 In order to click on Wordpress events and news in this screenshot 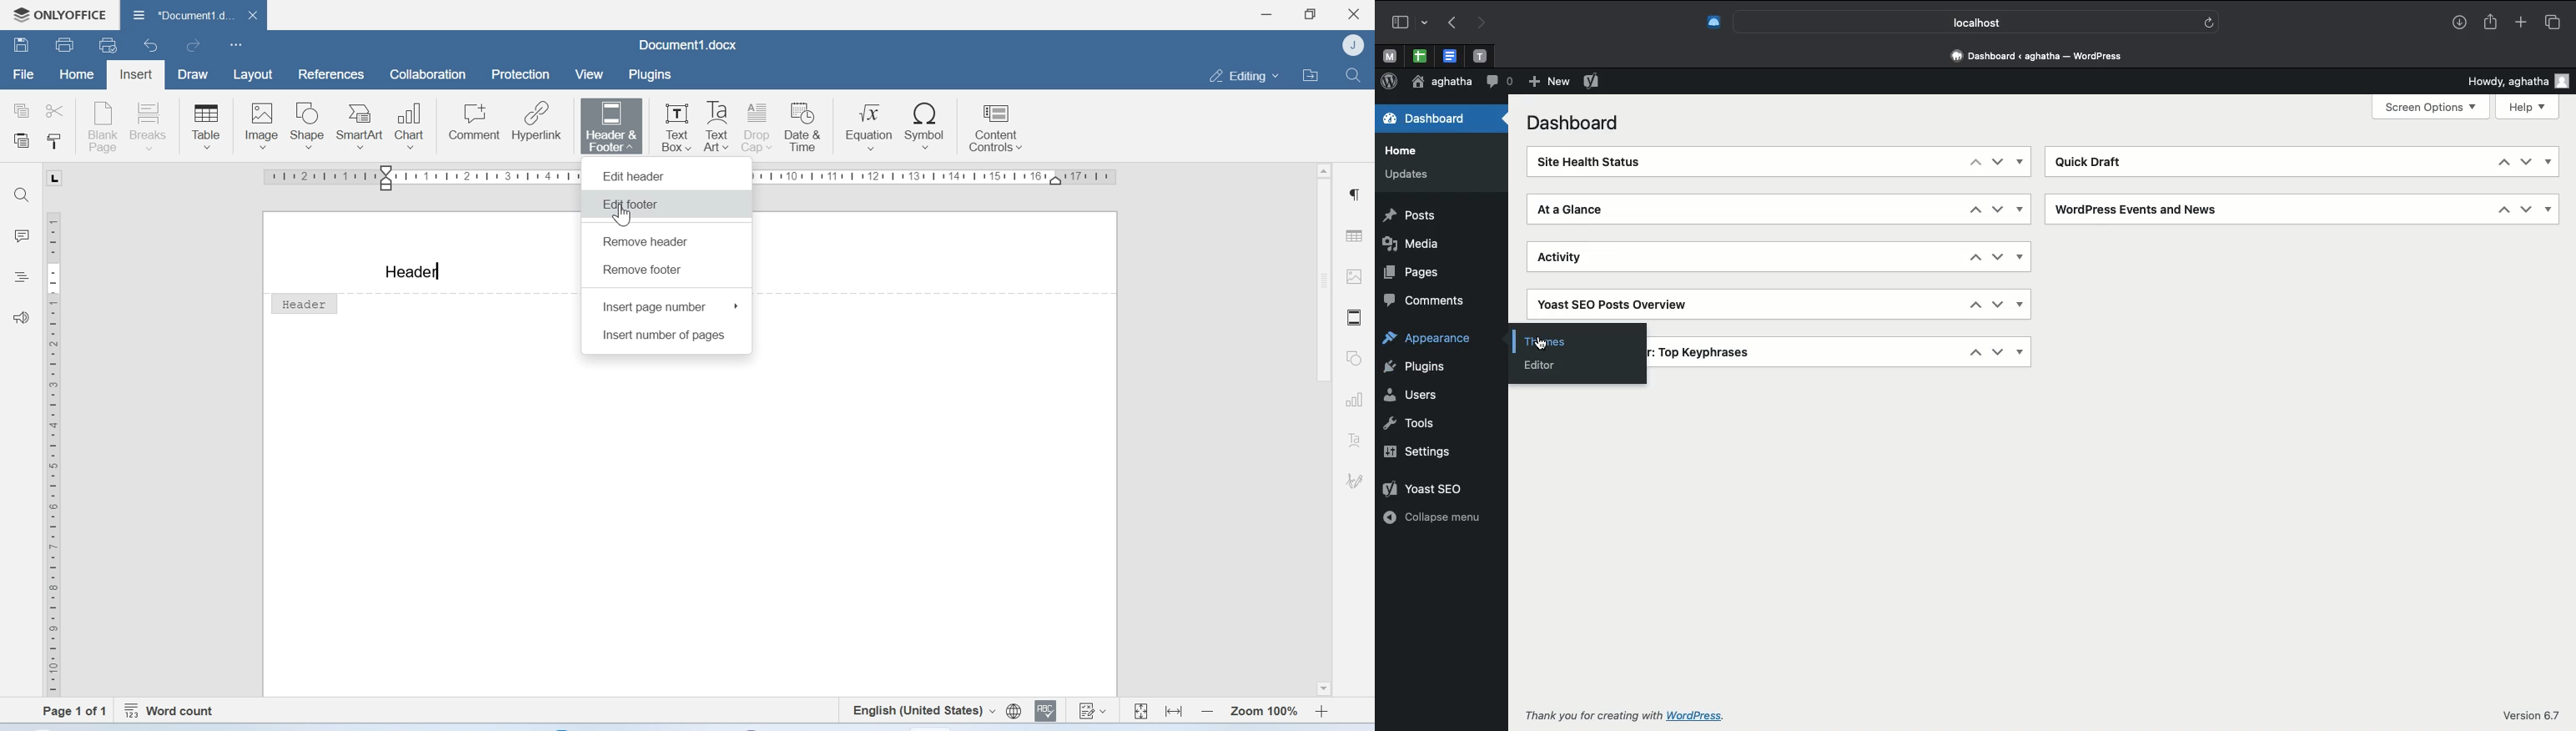, I will do `click(2141, 207)`.